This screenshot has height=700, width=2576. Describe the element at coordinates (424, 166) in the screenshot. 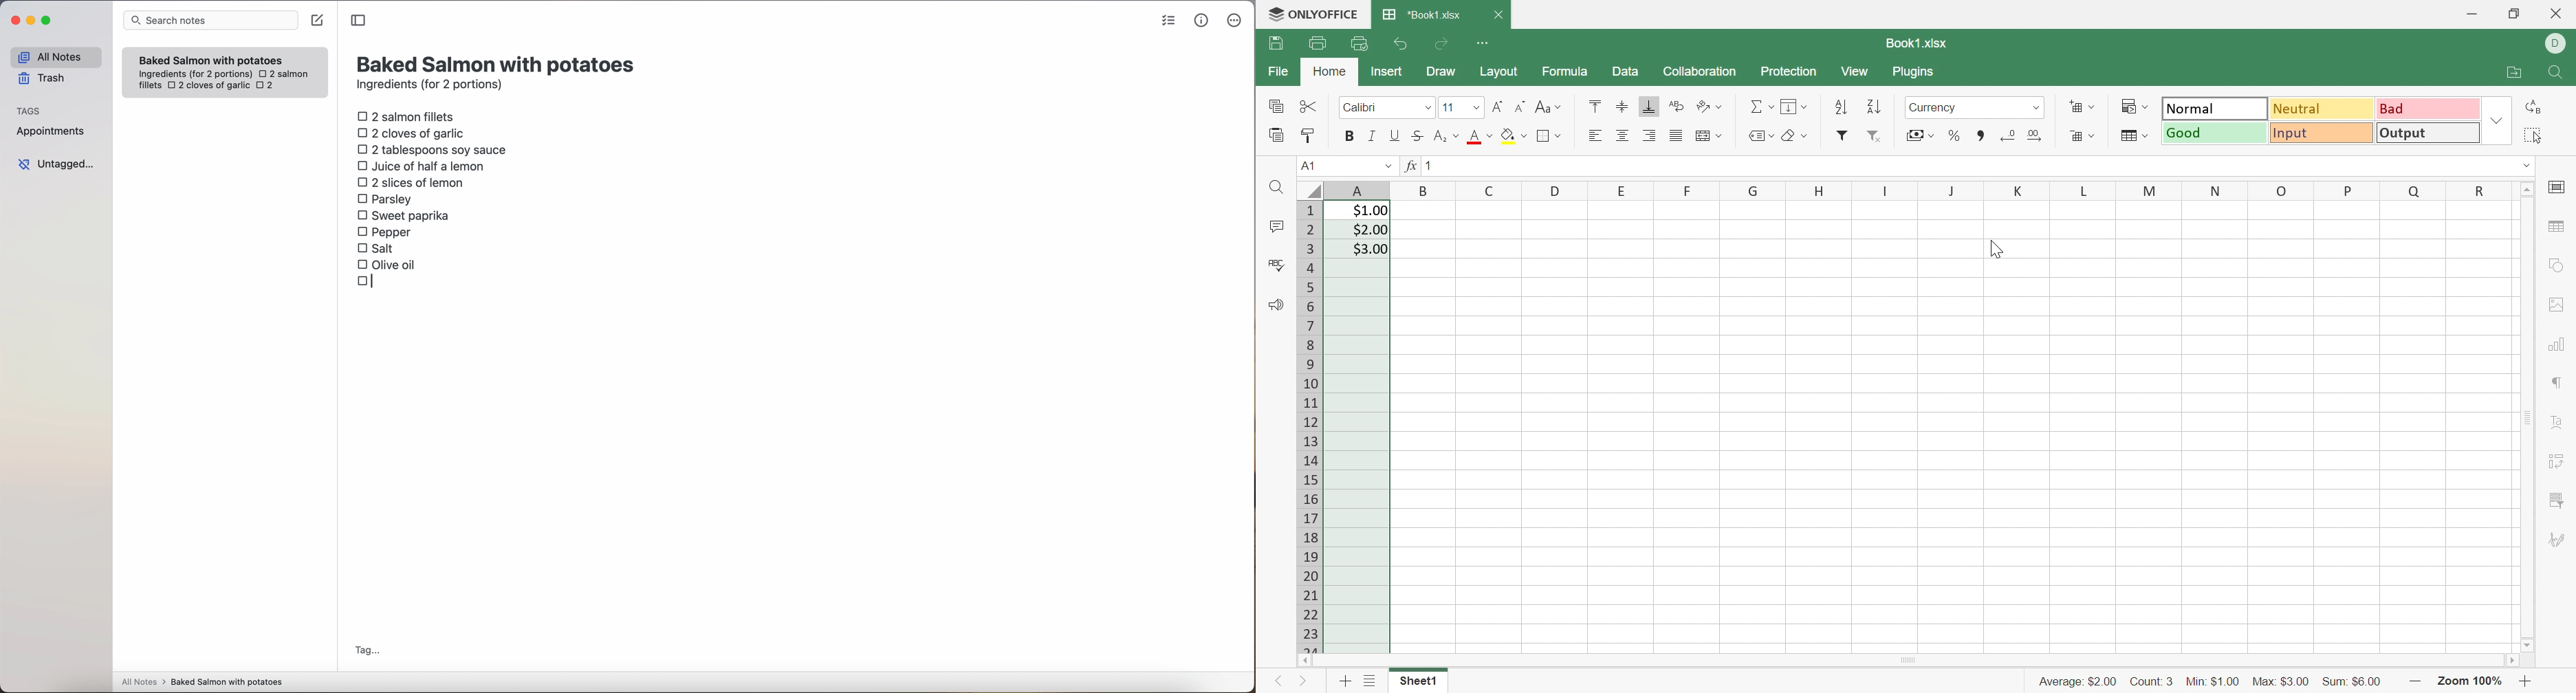

I see `juice of half a lemon` at that location.